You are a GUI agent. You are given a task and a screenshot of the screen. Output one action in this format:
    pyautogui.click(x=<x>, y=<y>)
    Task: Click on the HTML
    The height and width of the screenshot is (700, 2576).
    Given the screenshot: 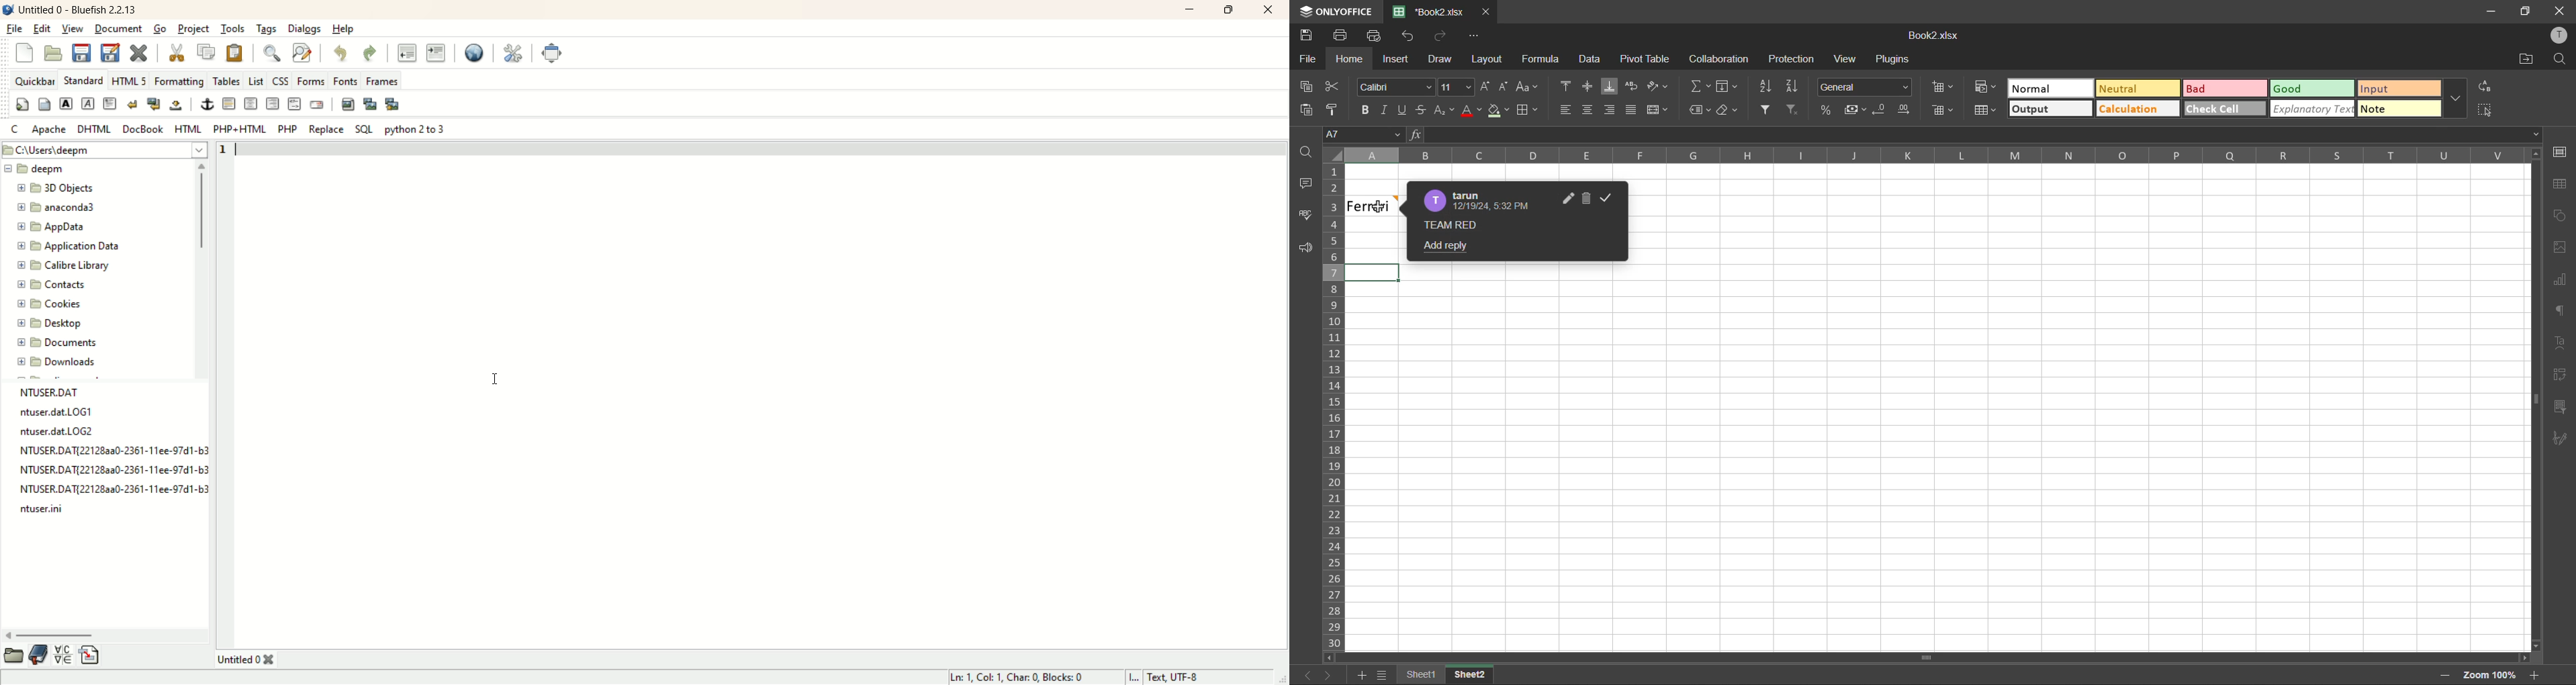 What is the action you would take?
    pyautogui.click(x=188, y=130)
    